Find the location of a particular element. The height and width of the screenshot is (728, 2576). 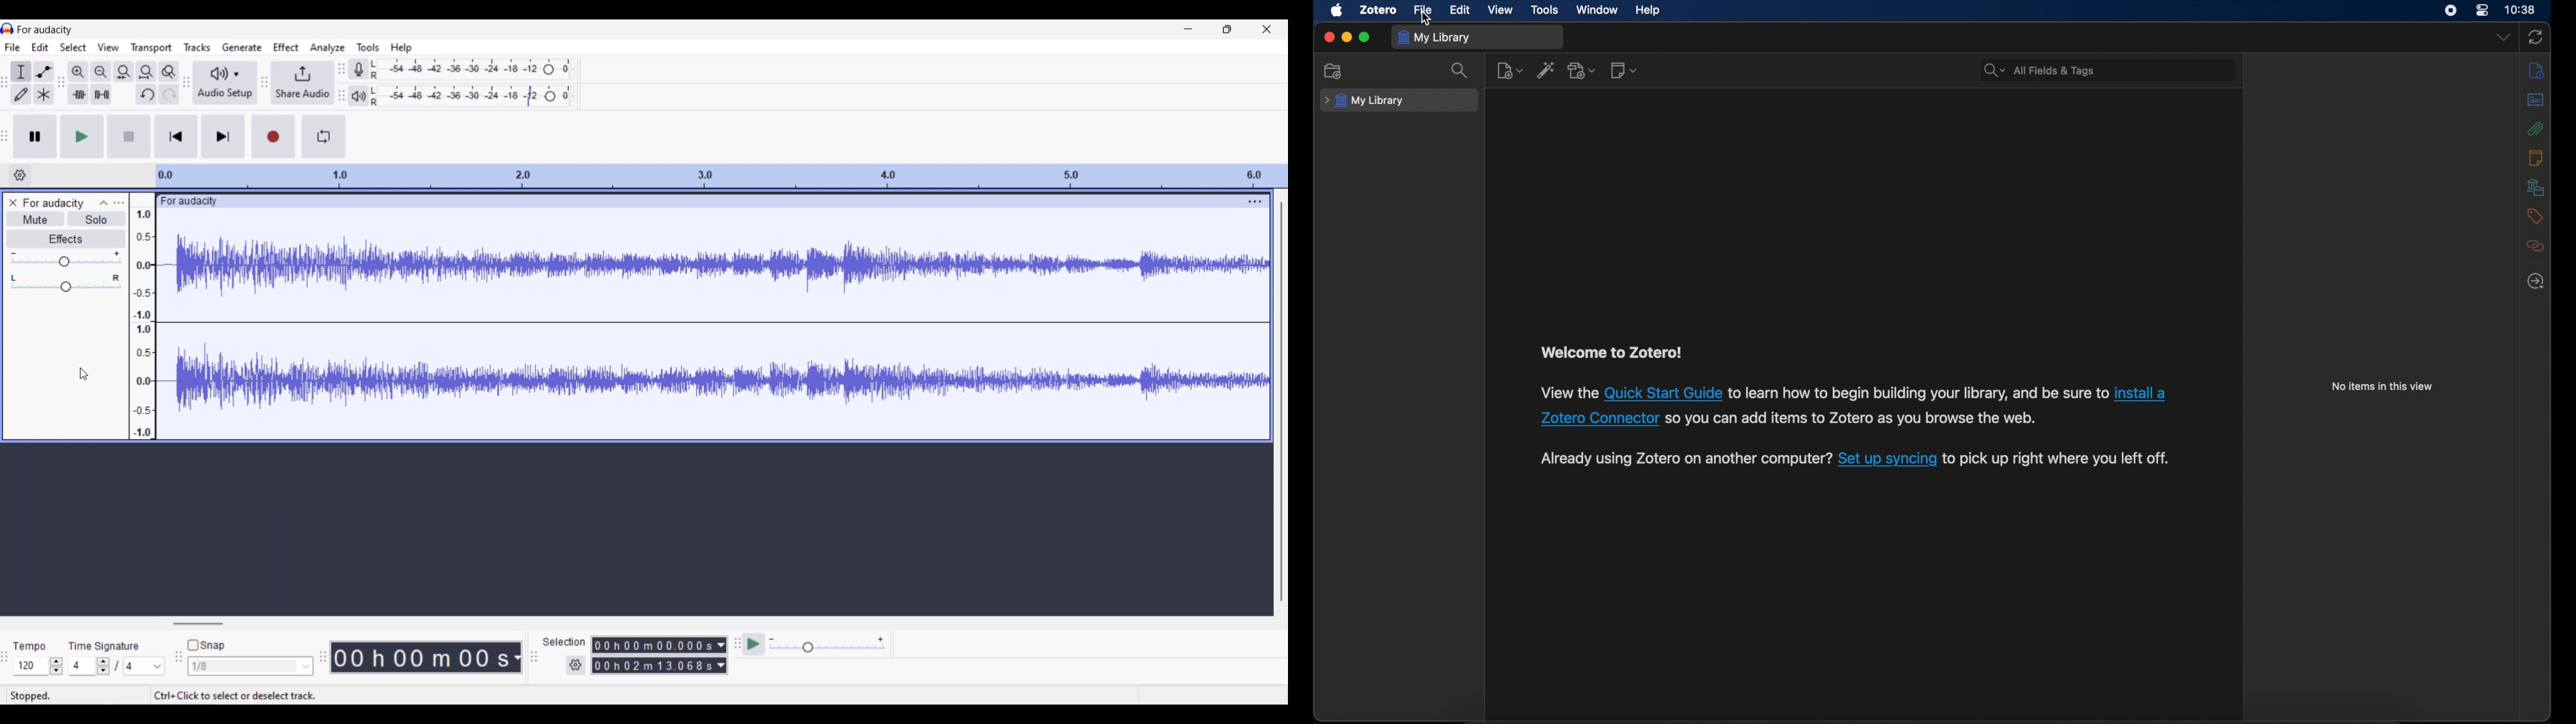

install a is located at coordinates (2141, 394).